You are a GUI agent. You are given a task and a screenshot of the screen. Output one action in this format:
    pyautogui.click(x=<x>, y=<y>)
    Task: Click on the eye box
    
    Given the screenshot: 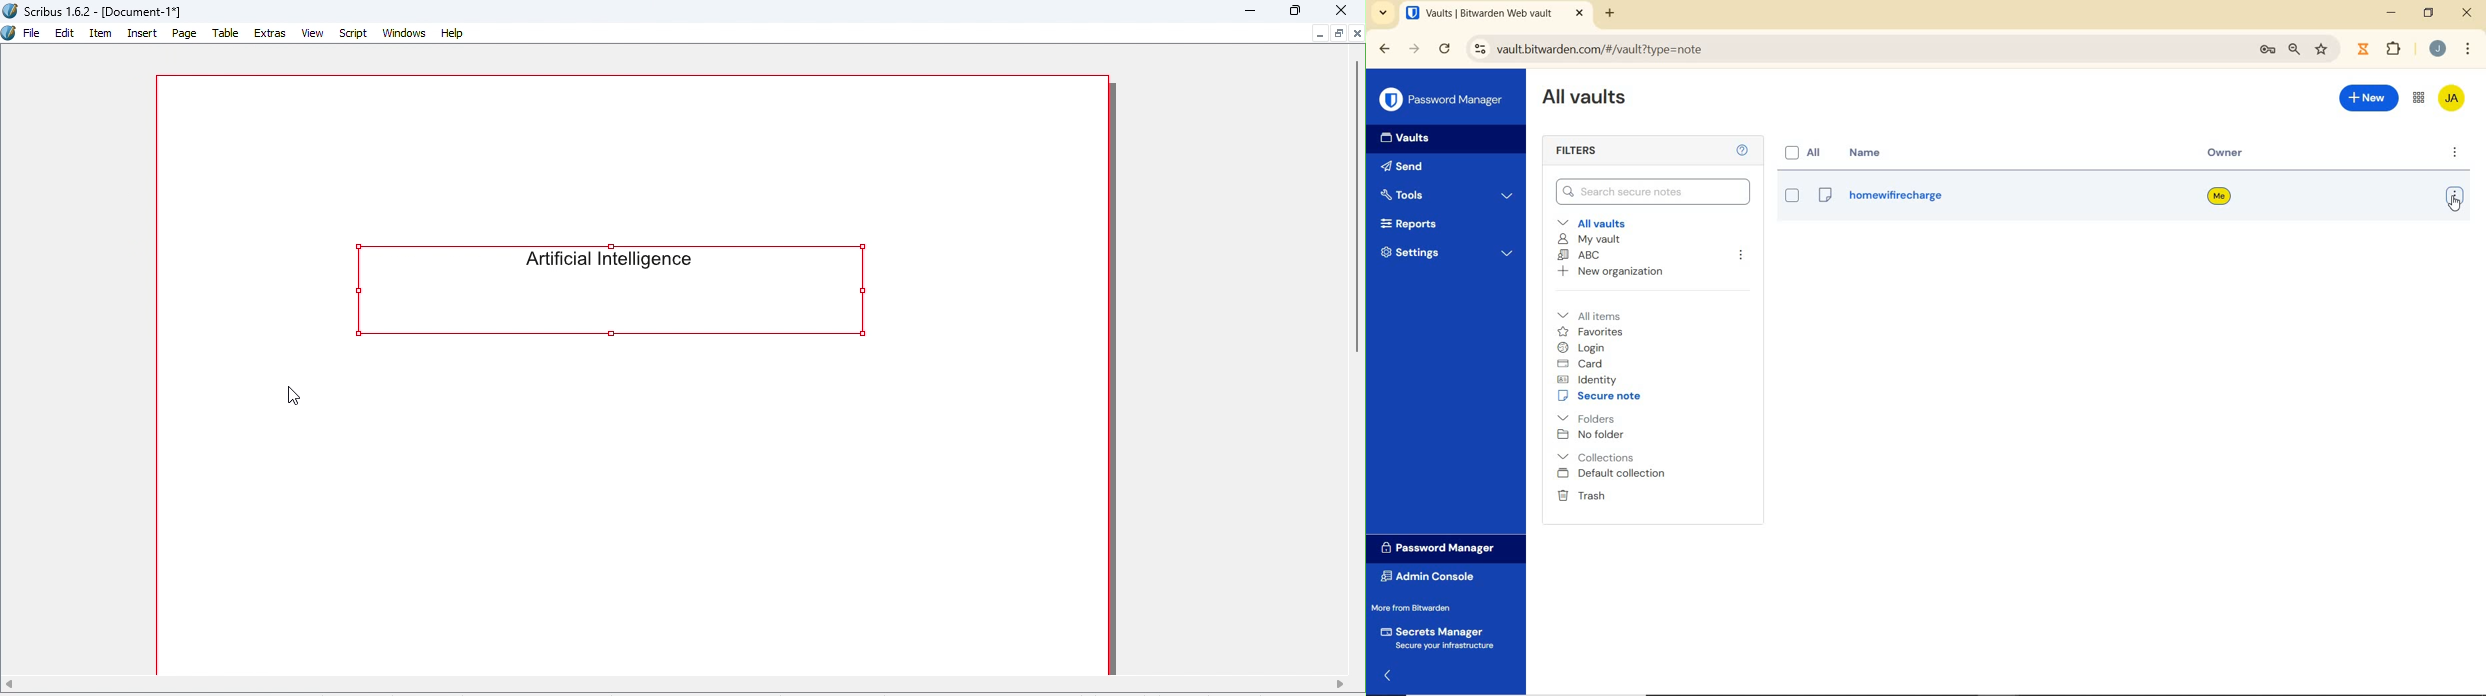 What is the action you would take?
    pyautogui.click(x=1791, y=195)
    